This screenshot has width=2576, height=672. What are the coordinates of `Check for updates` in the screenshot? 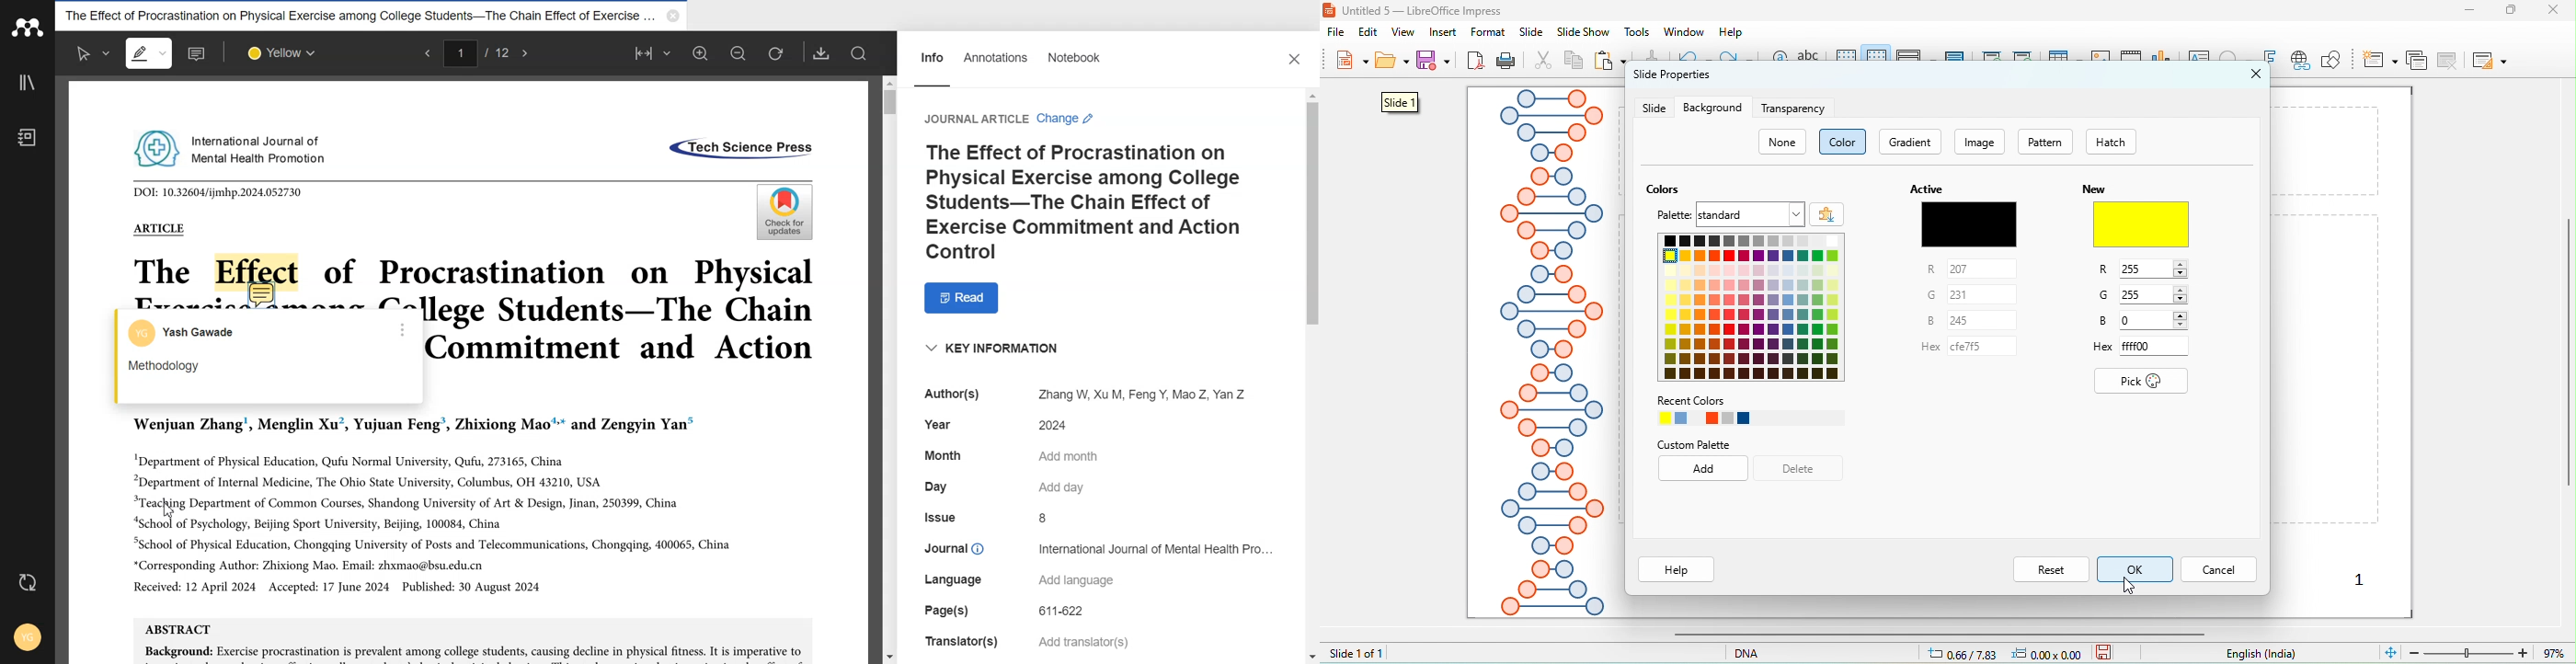 It's located at (782, 212).